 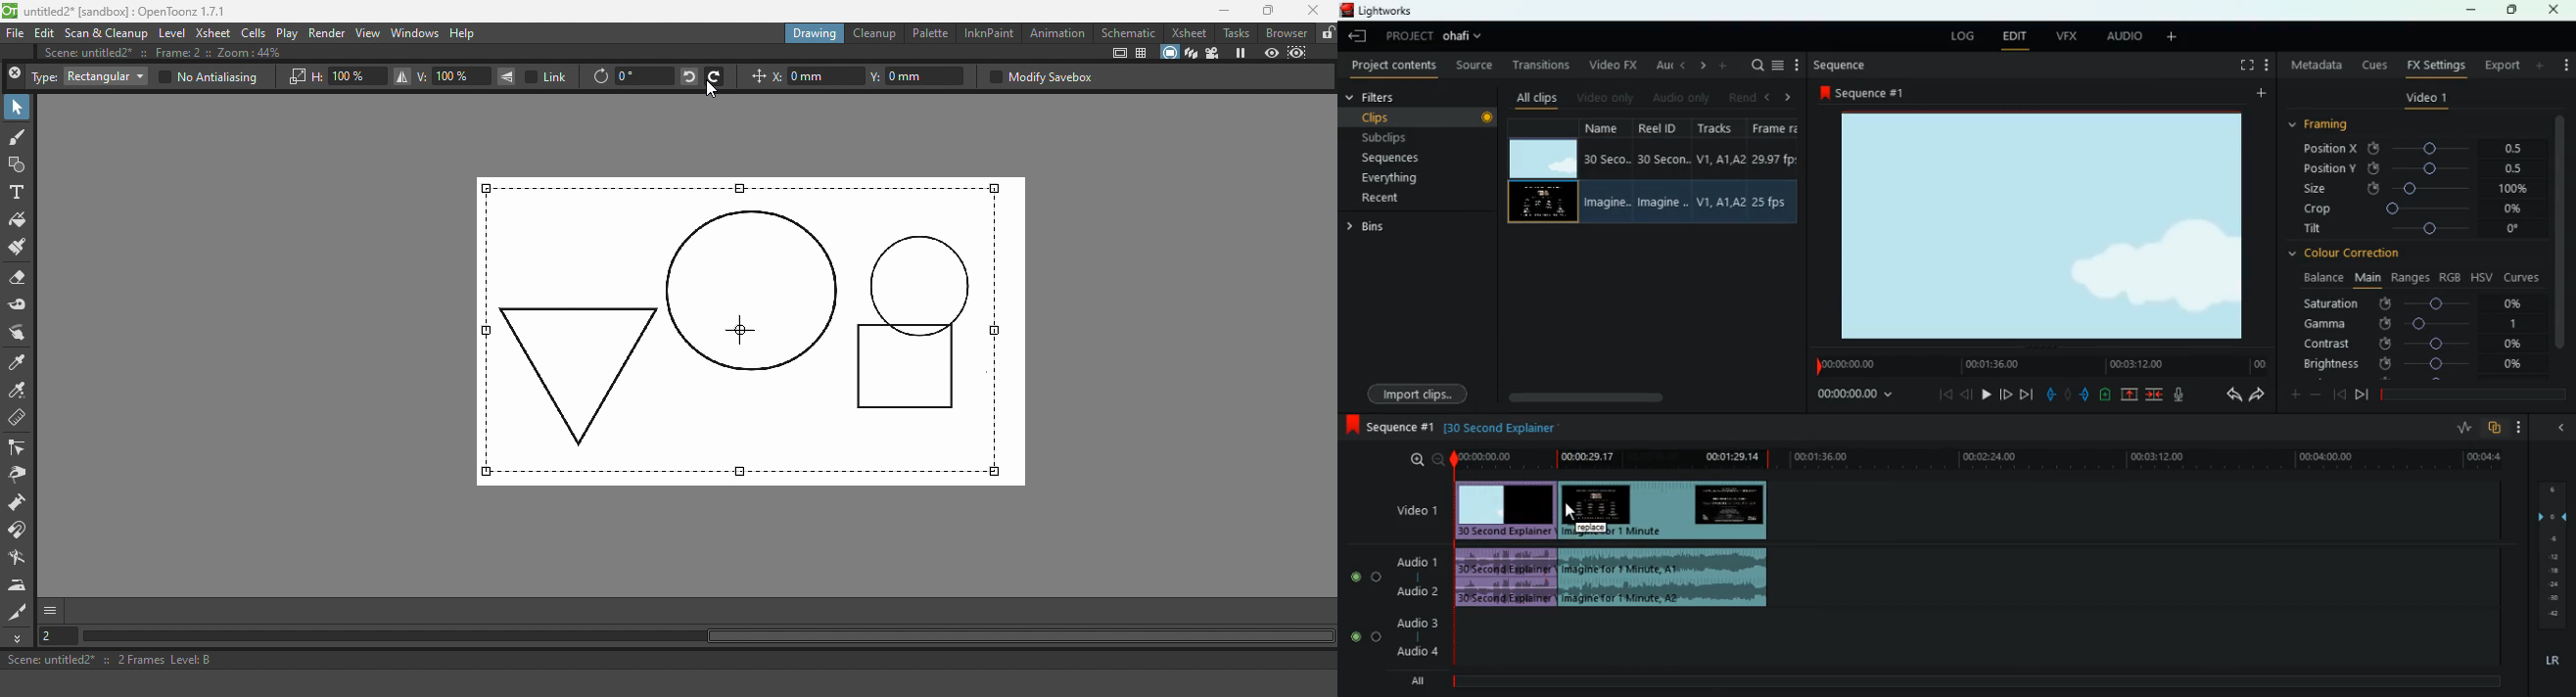 I want to click on Type tool, so click(x=18, y=192).